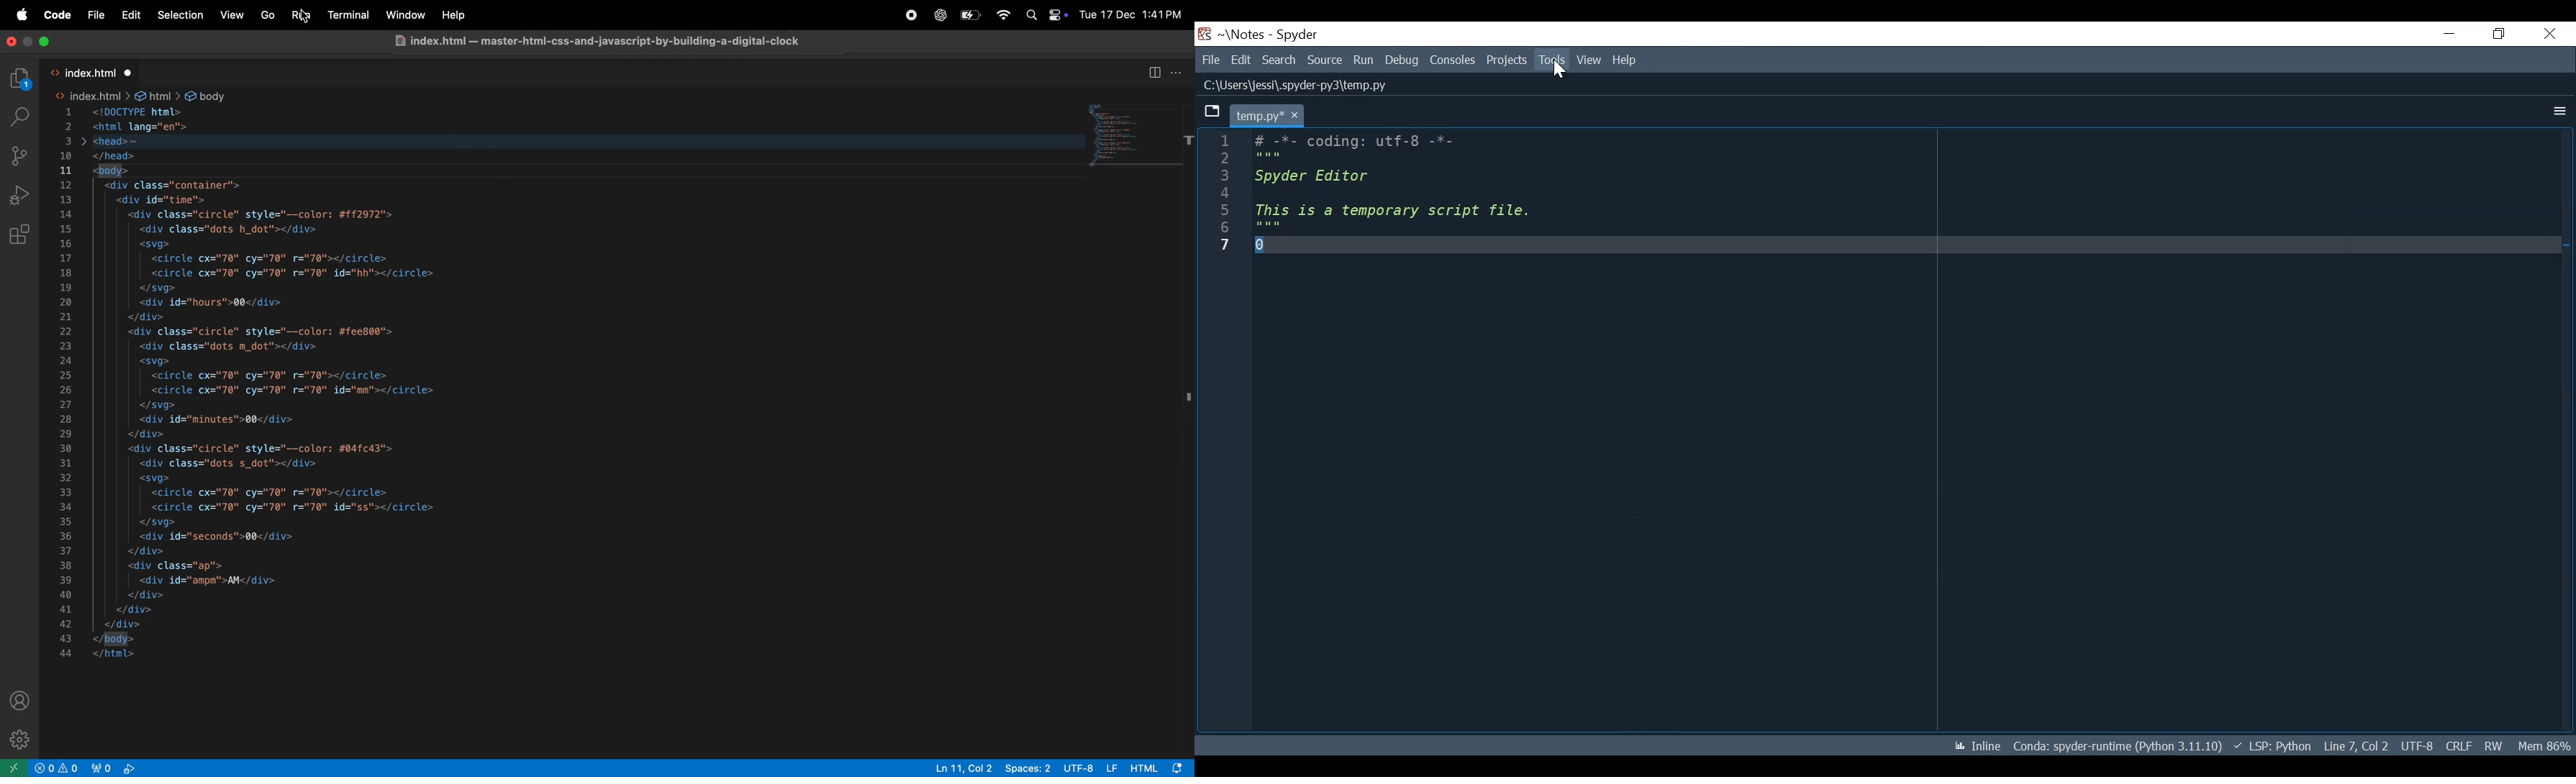 This screenshot has height=784, width=2576. I want to click on Close, so click(2549, 32).